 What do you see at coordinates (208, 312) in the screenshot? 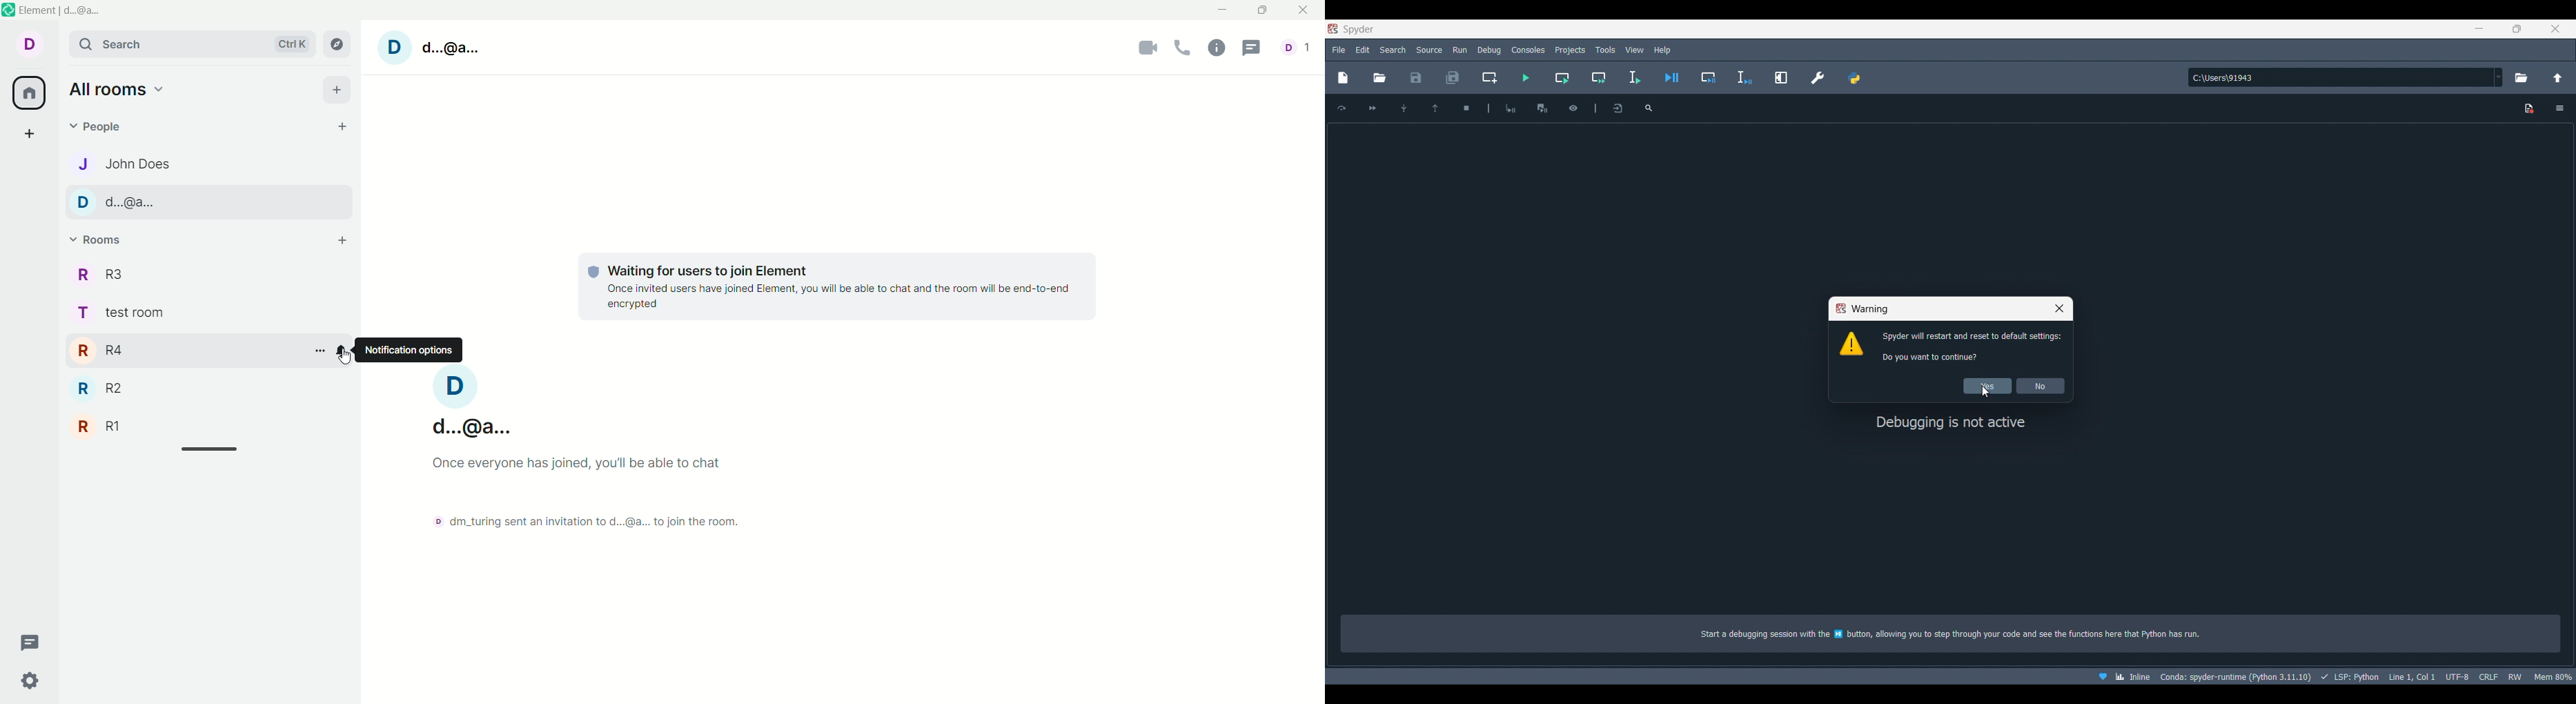
I see `test room` at bounding box center [208, 312].